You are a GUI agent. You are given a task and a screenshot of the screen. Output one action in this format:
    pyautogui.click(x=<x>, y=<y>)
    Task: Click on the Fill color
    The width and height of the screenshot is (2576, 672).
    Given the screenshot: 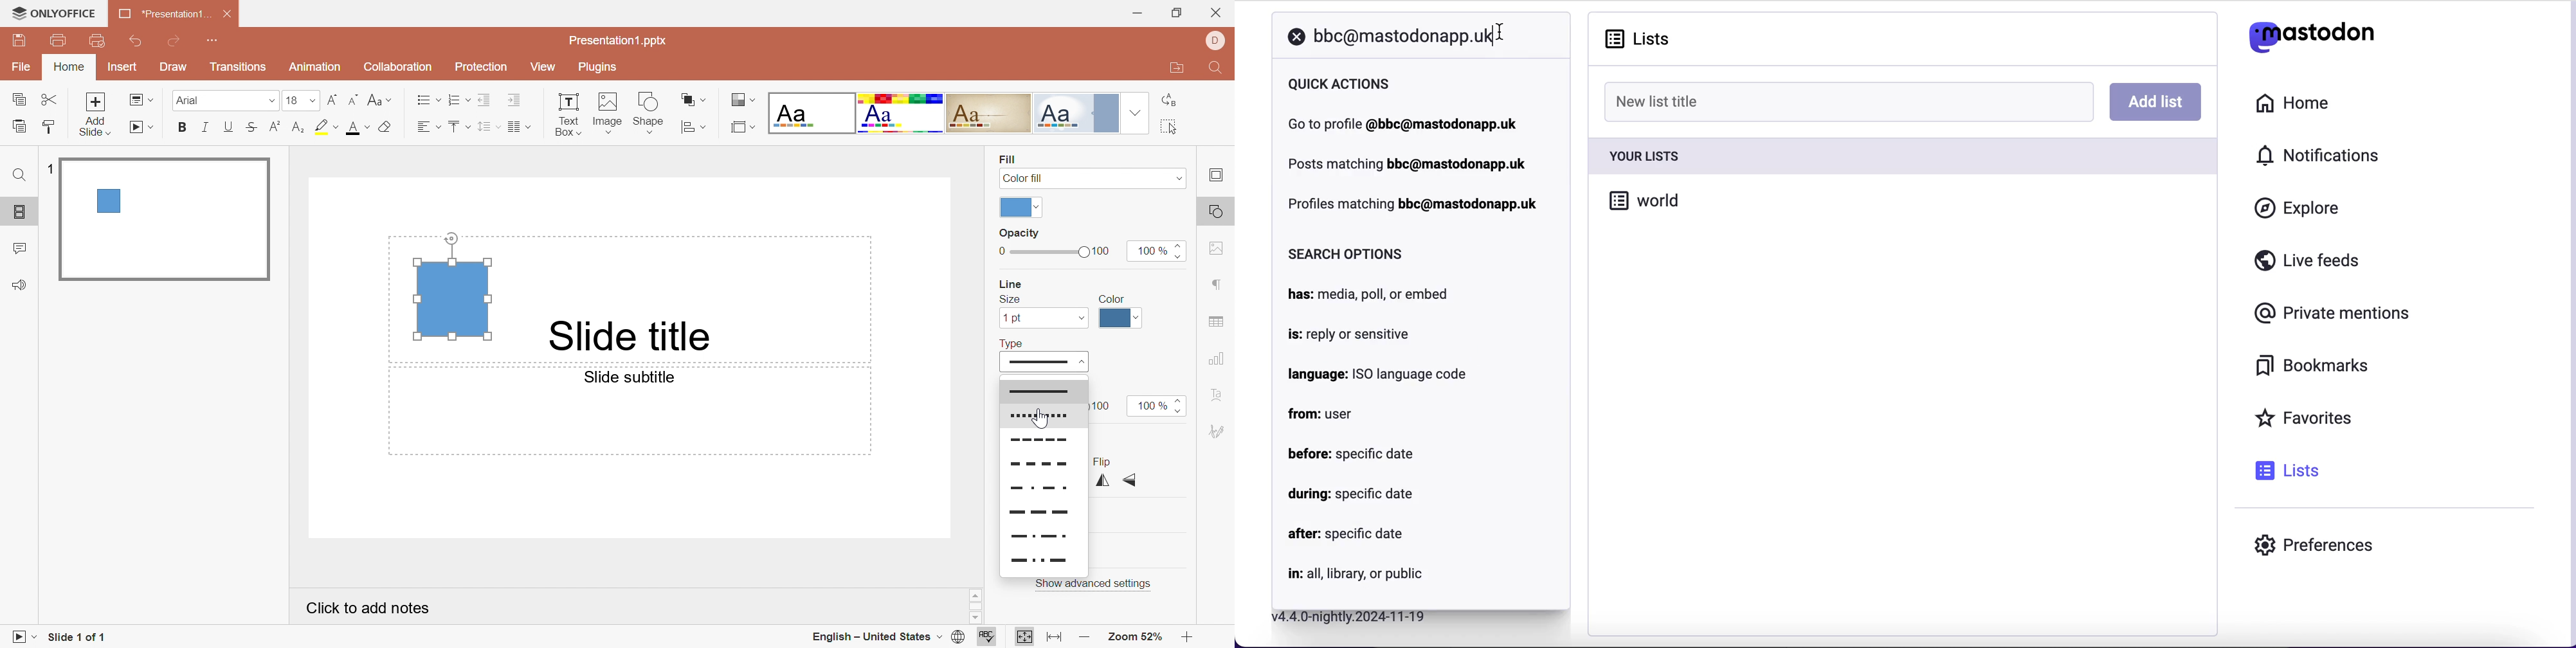 What is the action you would take?
    pyautogui.click(x=383, y=128)
    